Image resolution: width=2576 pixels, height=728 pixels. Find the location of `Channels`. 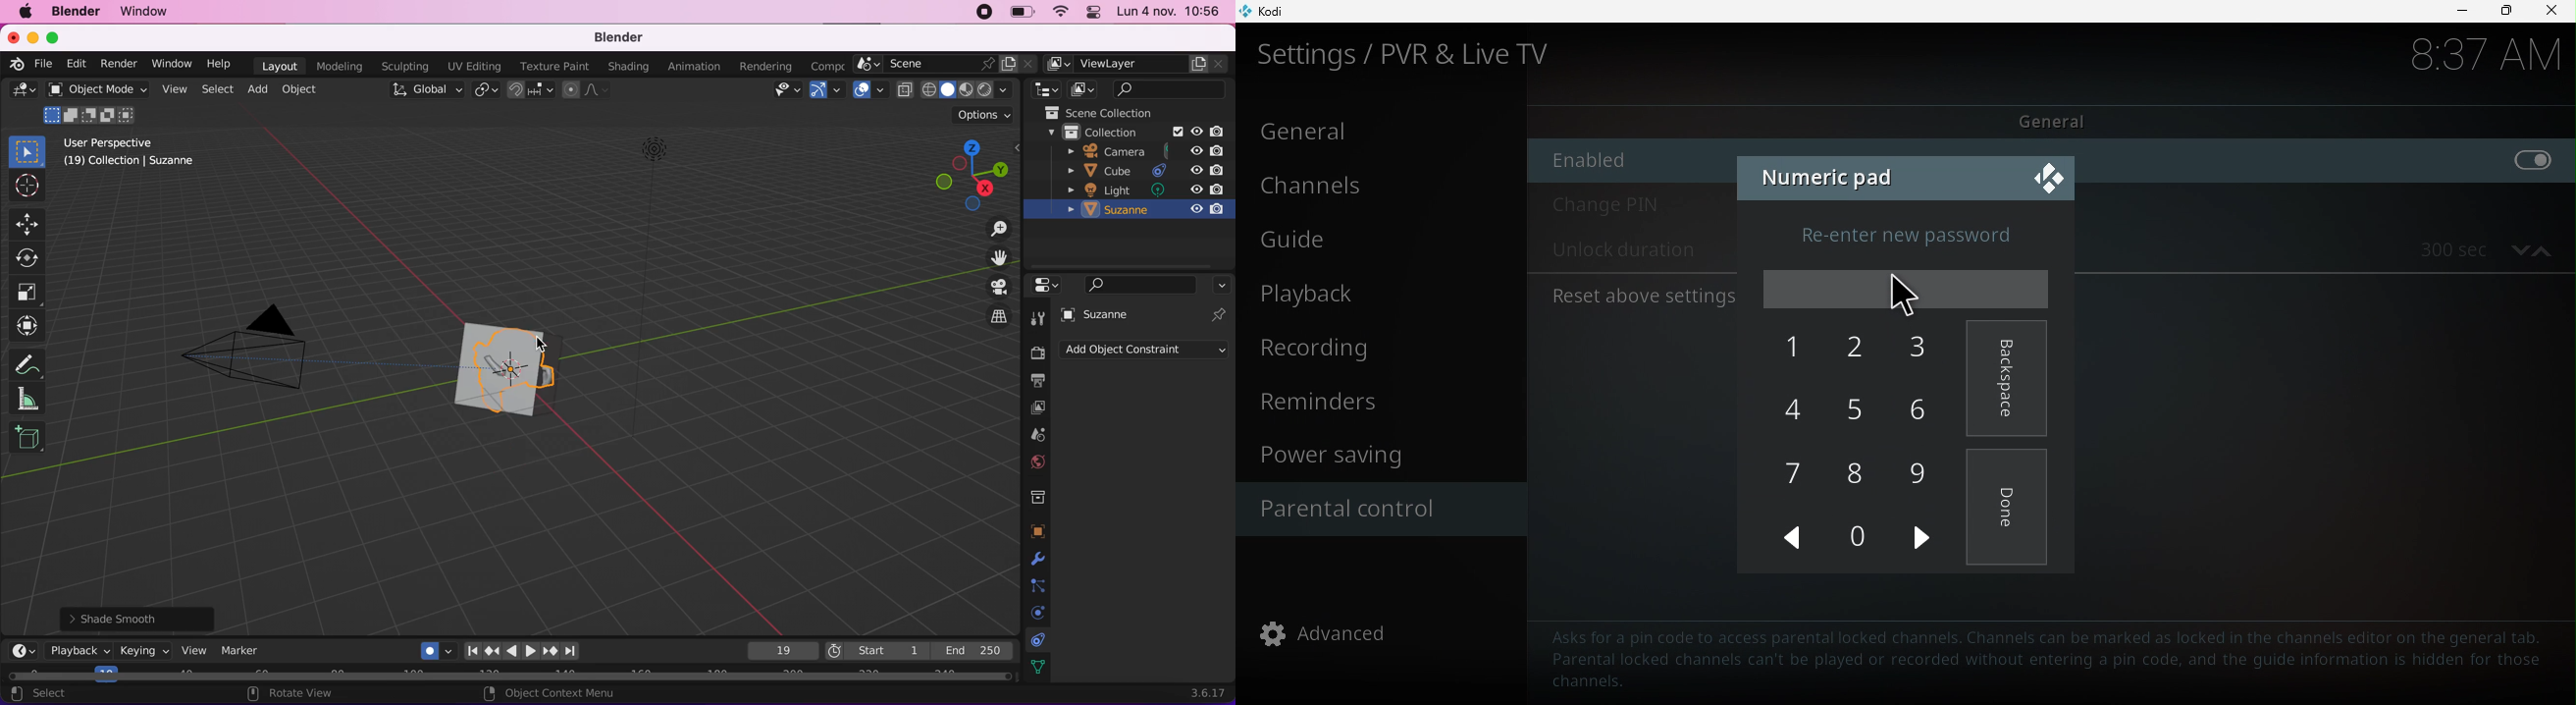

Channels is located at coordinates (1375, 184).